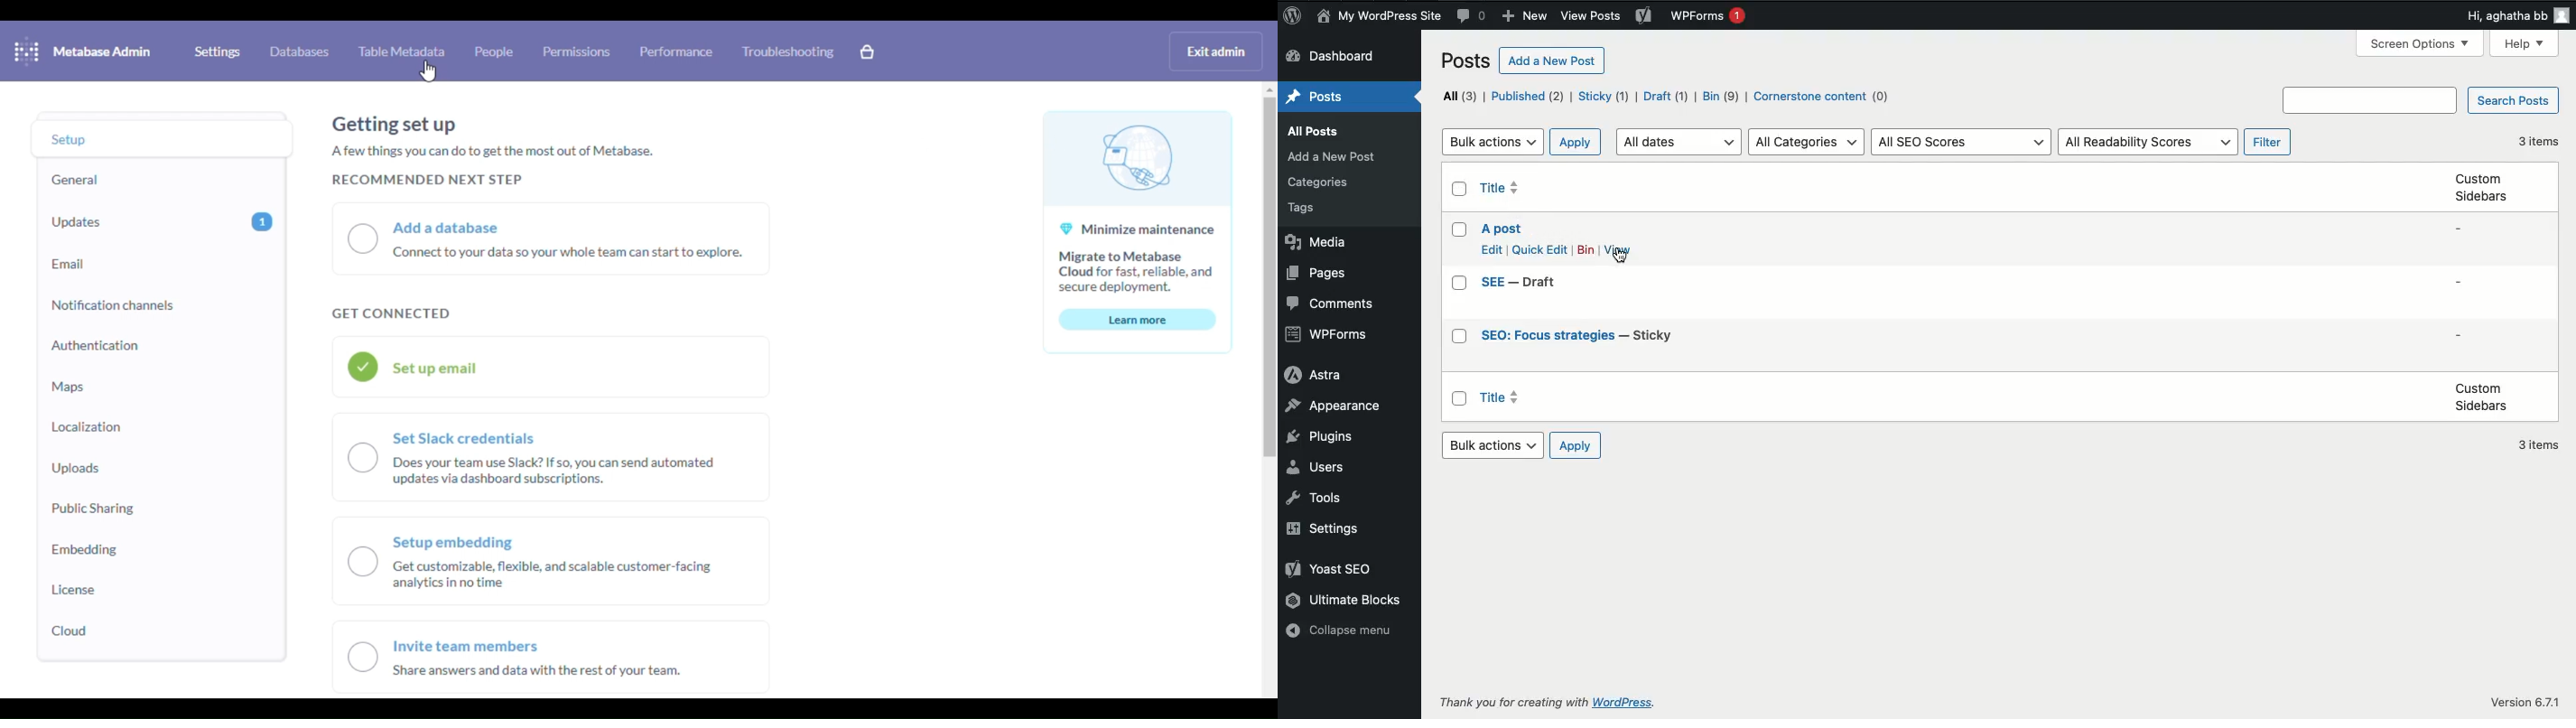 The image size is (2576, 728). Describe the element at coordinates (1579, 143) in the screenshot. I see `Apply` at that location.